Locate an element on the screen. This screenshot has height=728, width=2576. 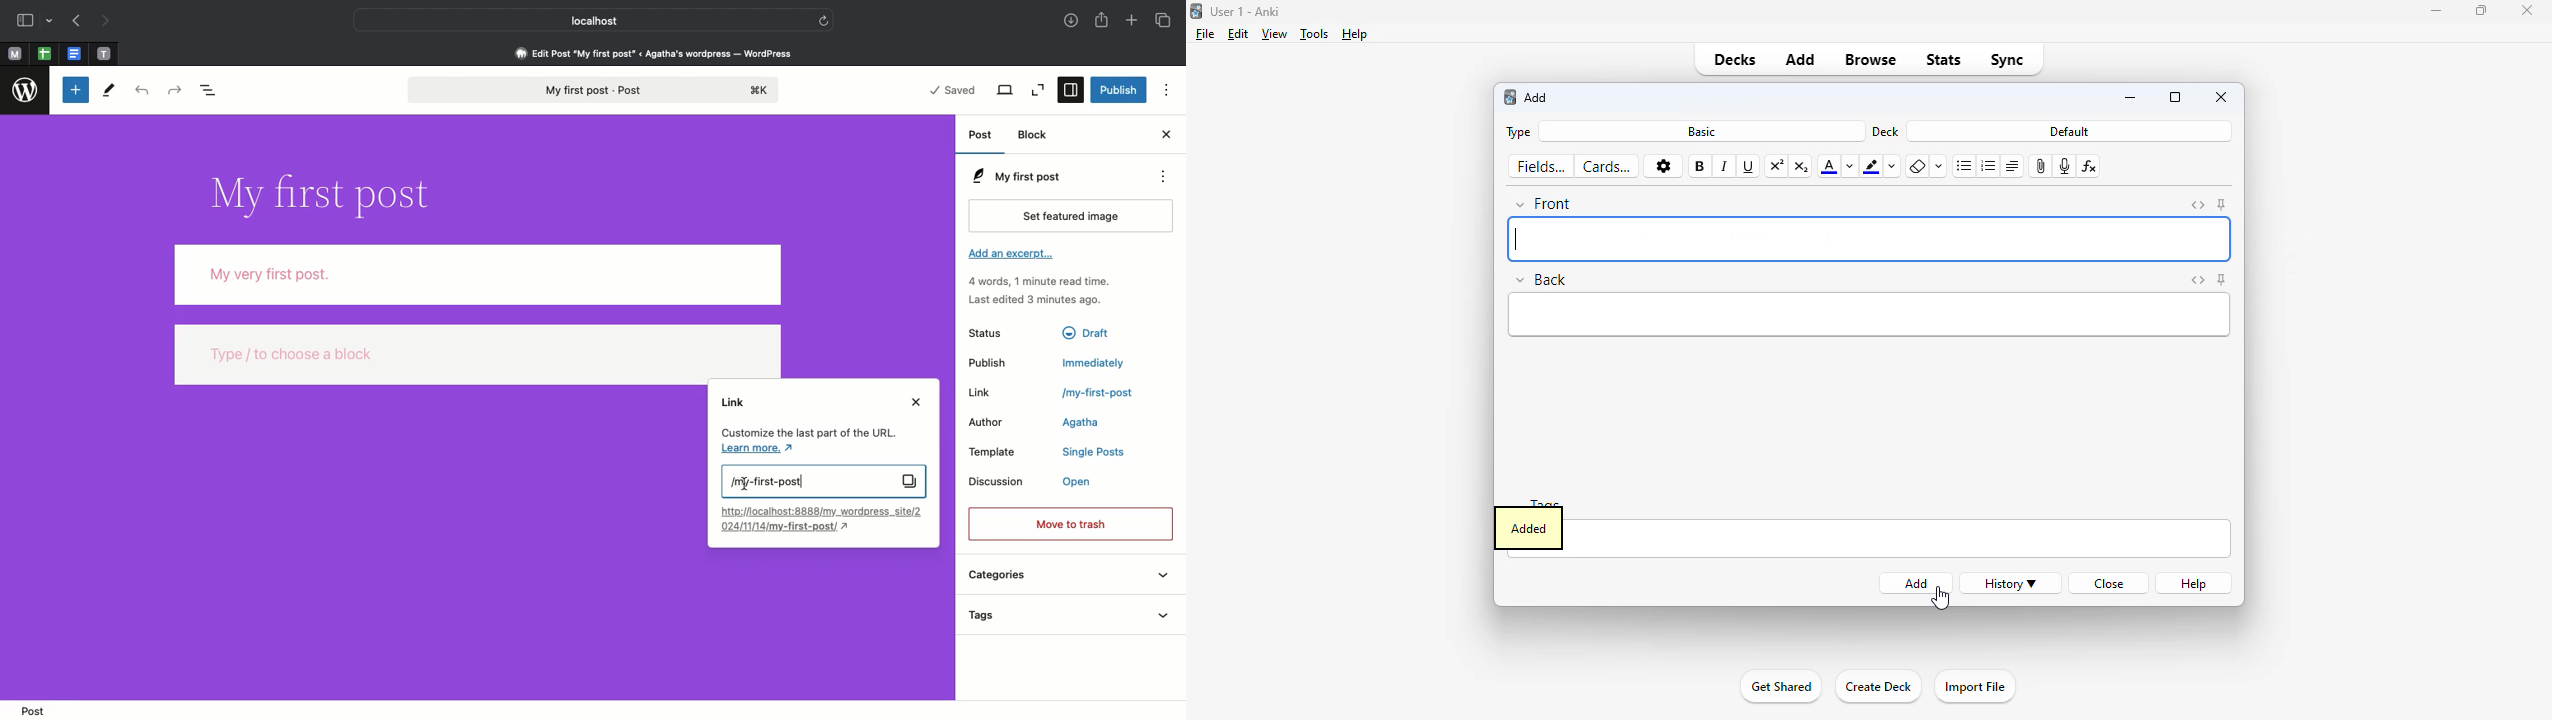
Publish is located at coordinates (1118, 89).